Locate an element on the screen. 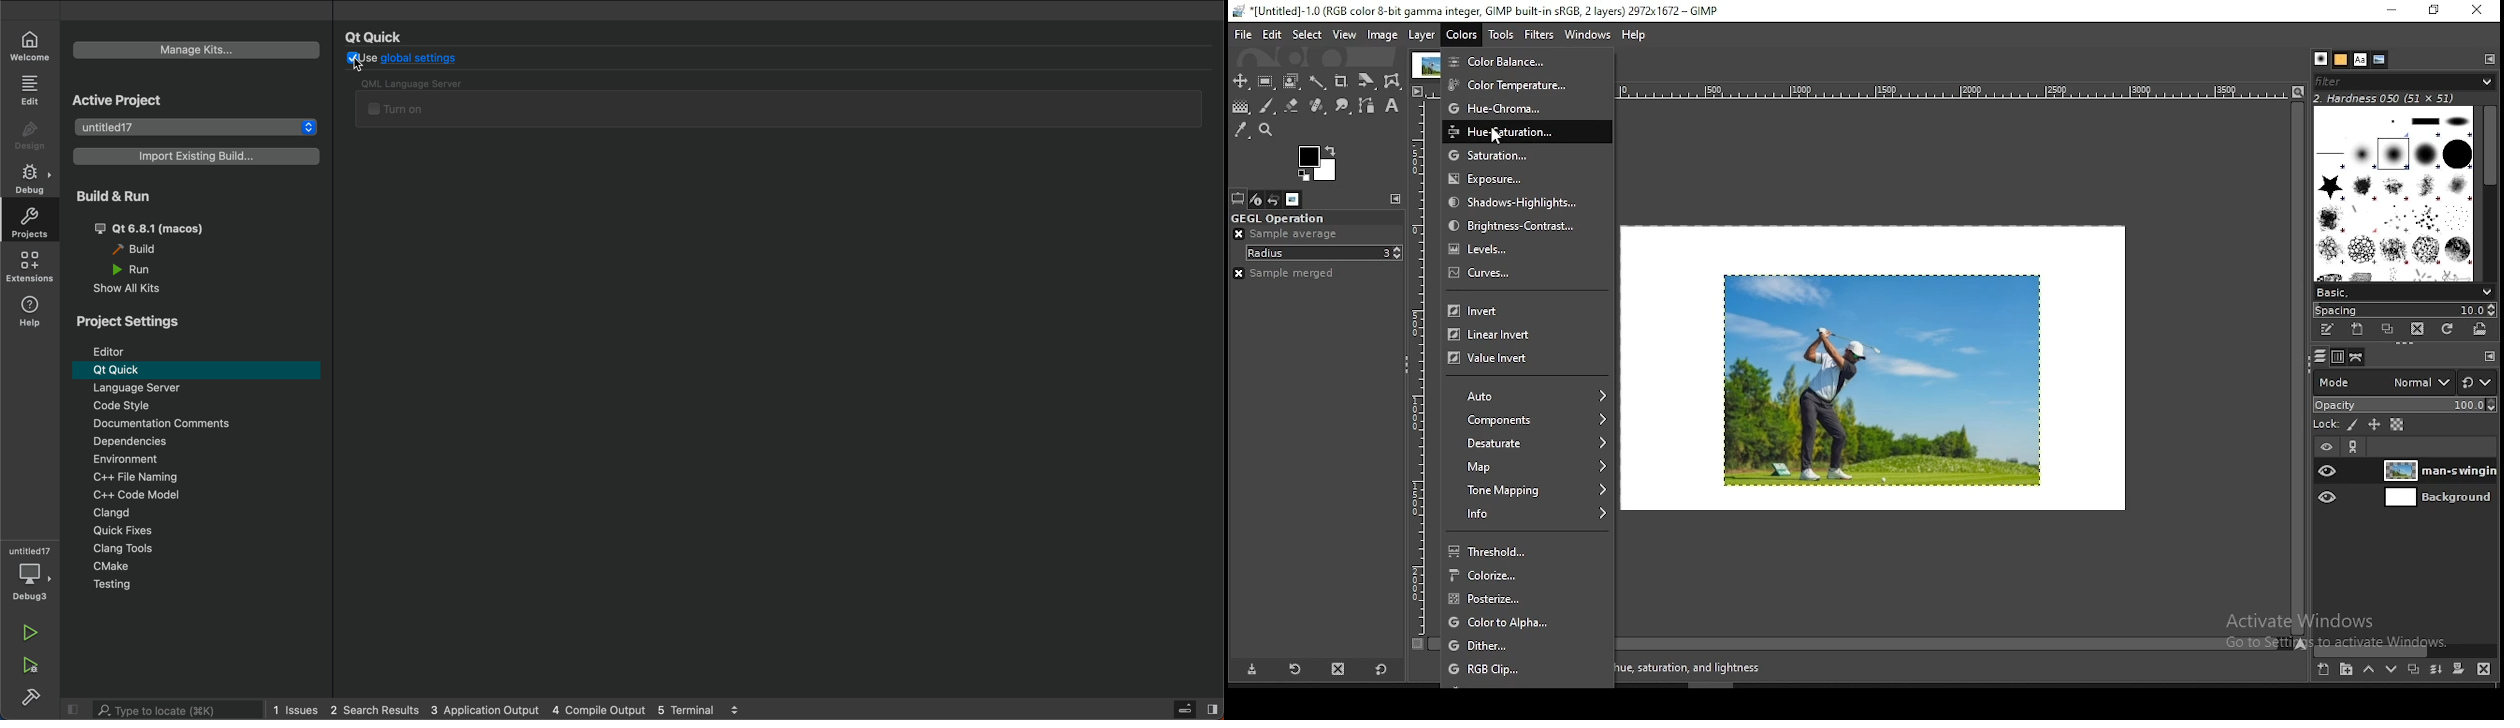 The image size is (2520, 728). layer is located at coordinates (1419, 32).